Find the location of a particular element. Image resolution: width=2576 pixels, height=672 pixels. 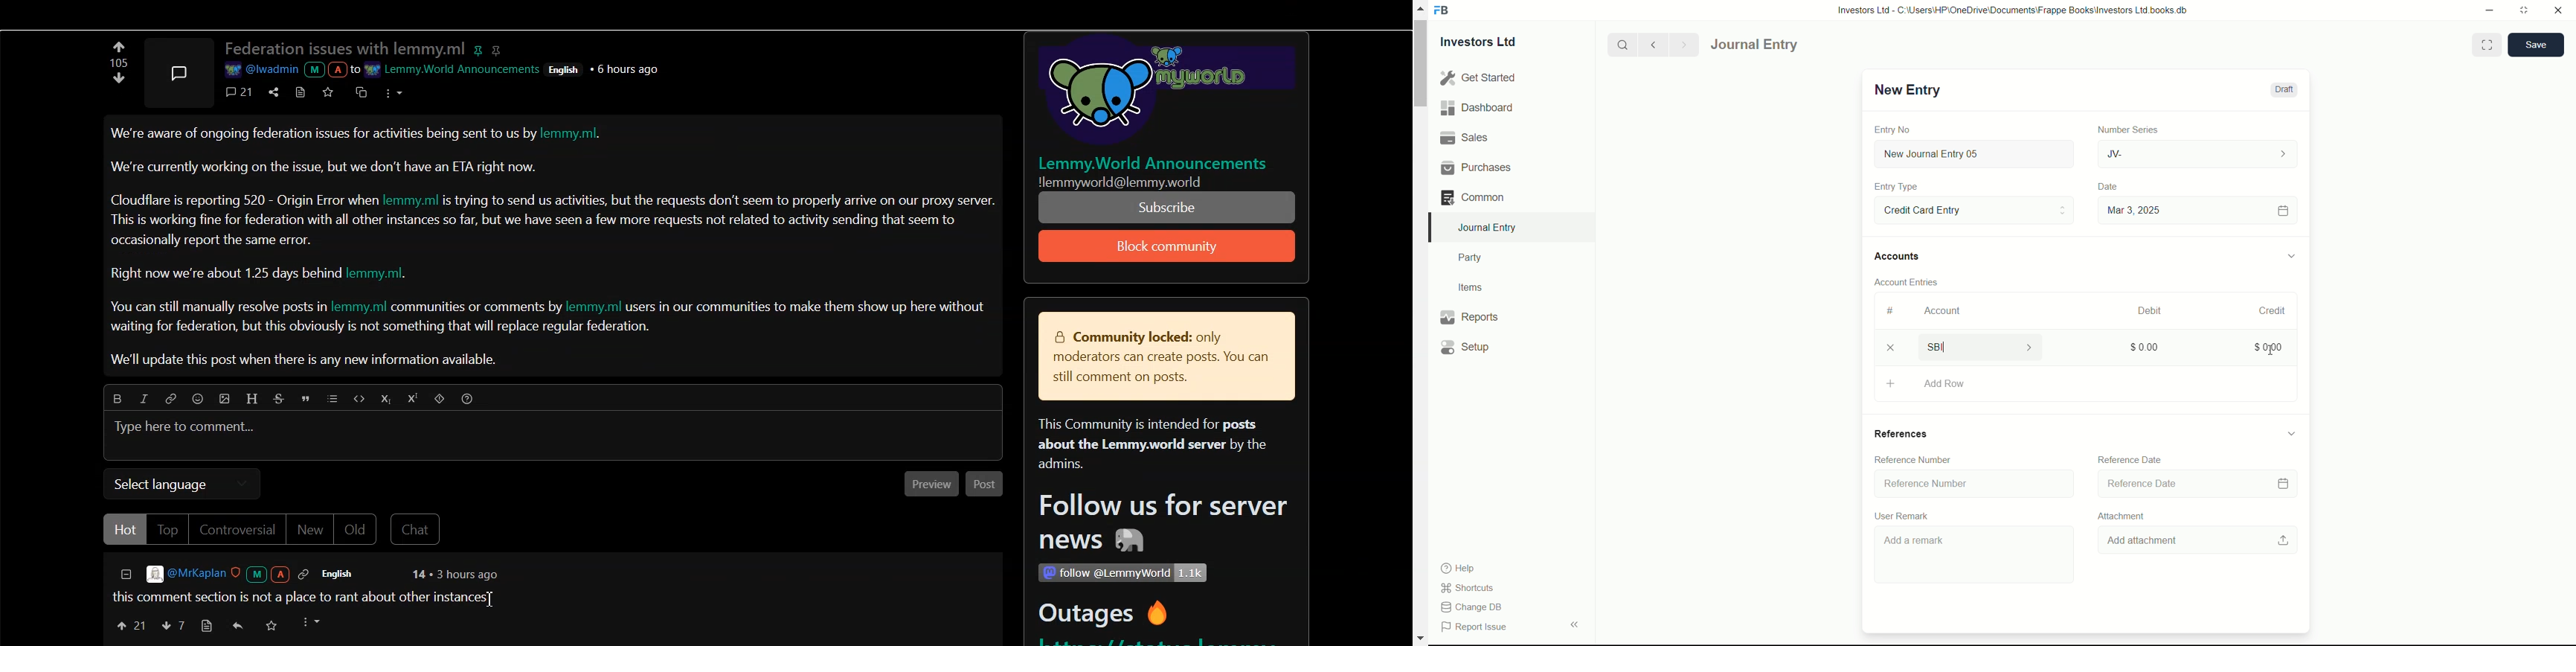

shortcuts is located at coordinates (1470, 588).